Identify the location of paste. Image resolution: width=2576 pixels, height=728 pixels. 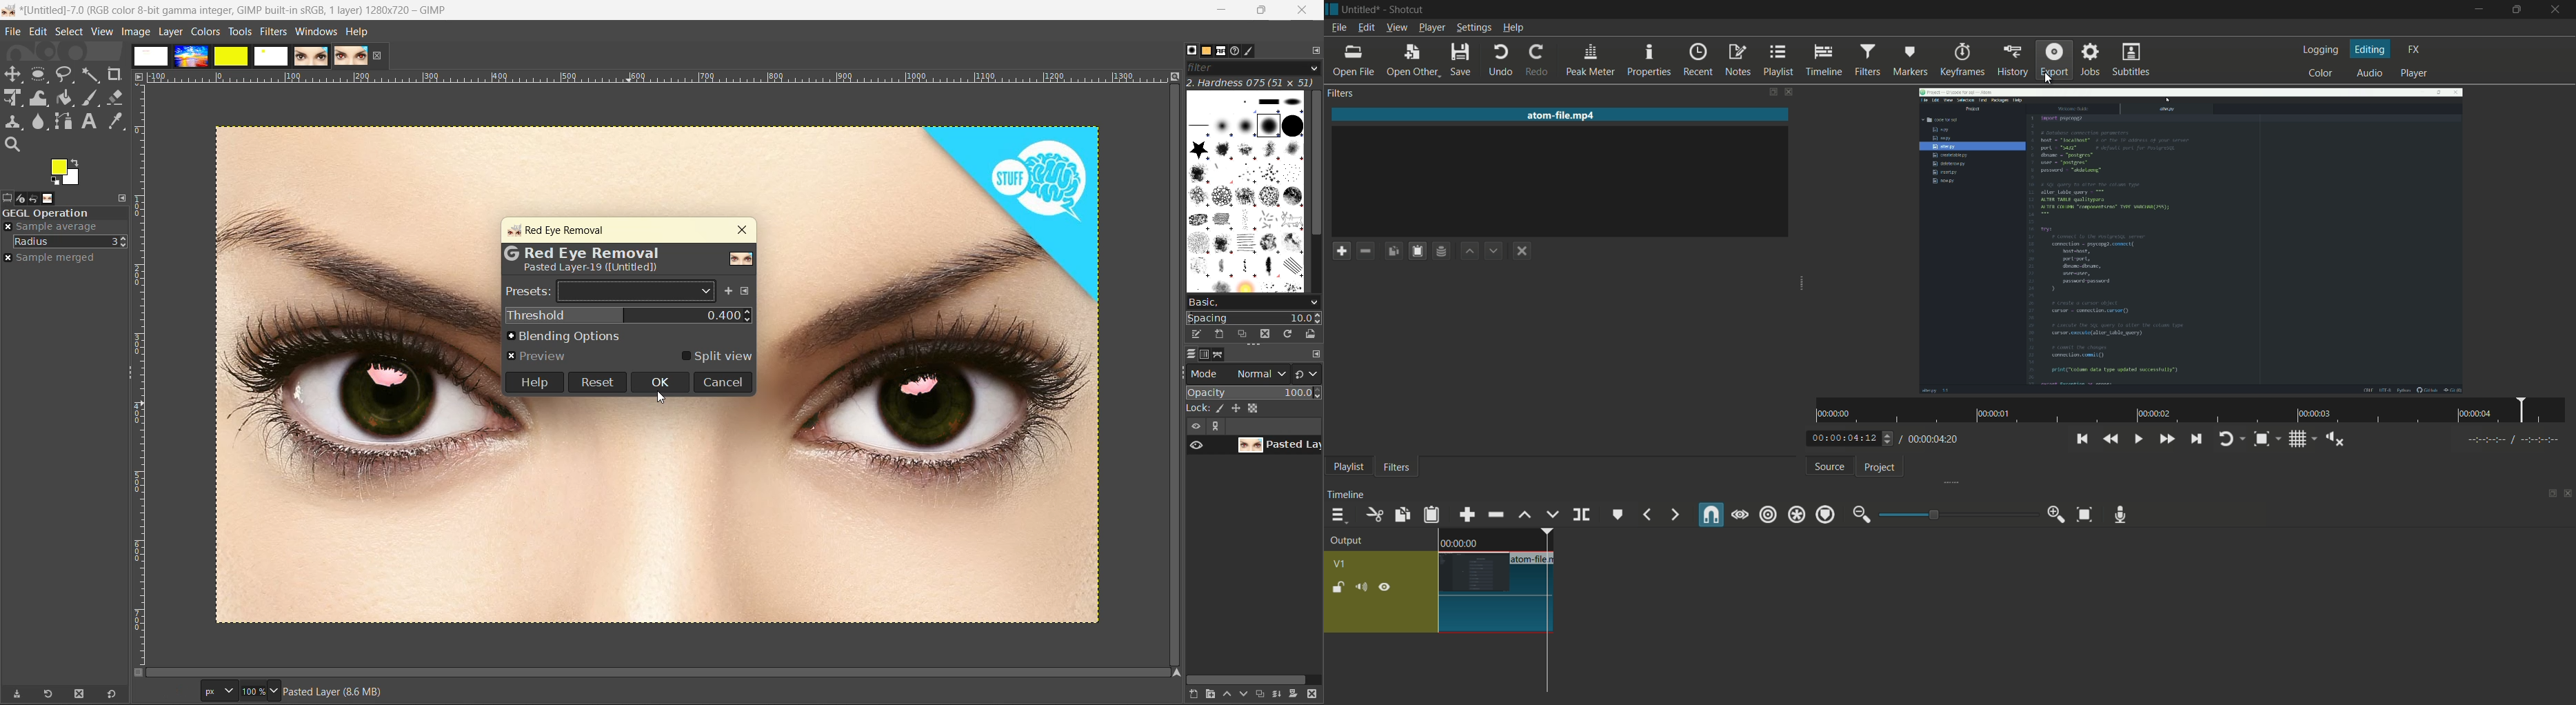
(1419, 251).